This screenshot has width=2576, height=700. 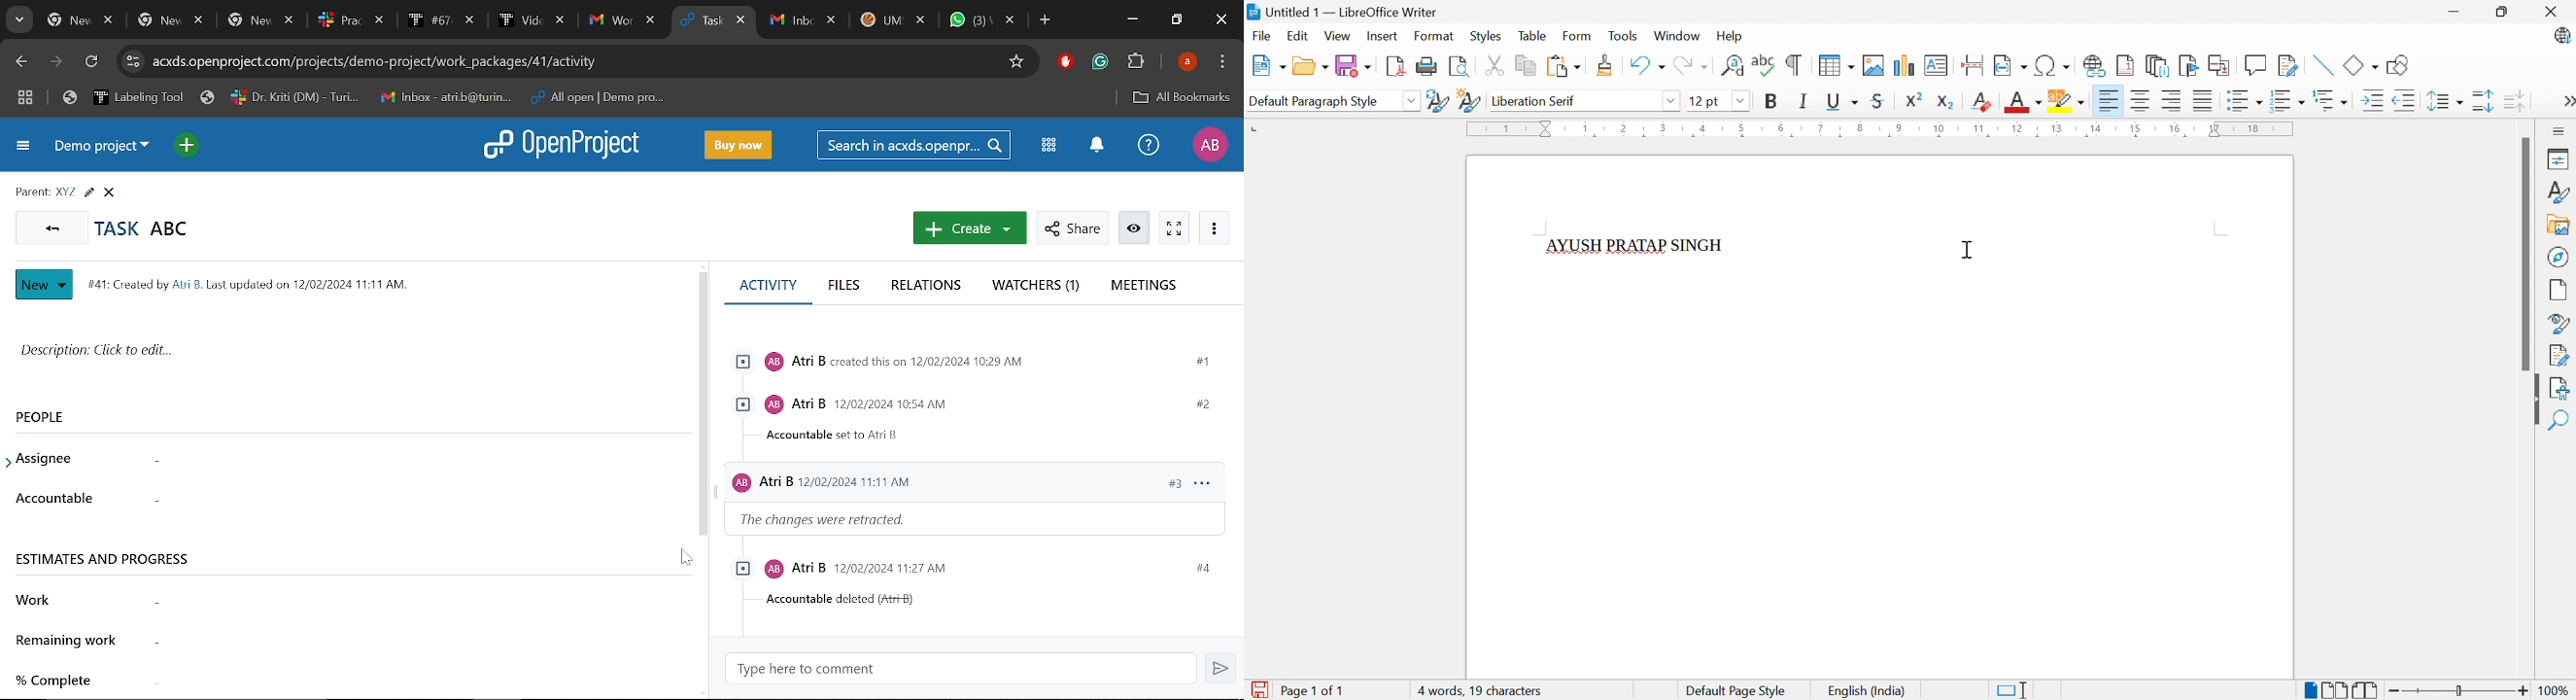 I want to click on Navigator, so click(x=2558, y=257).